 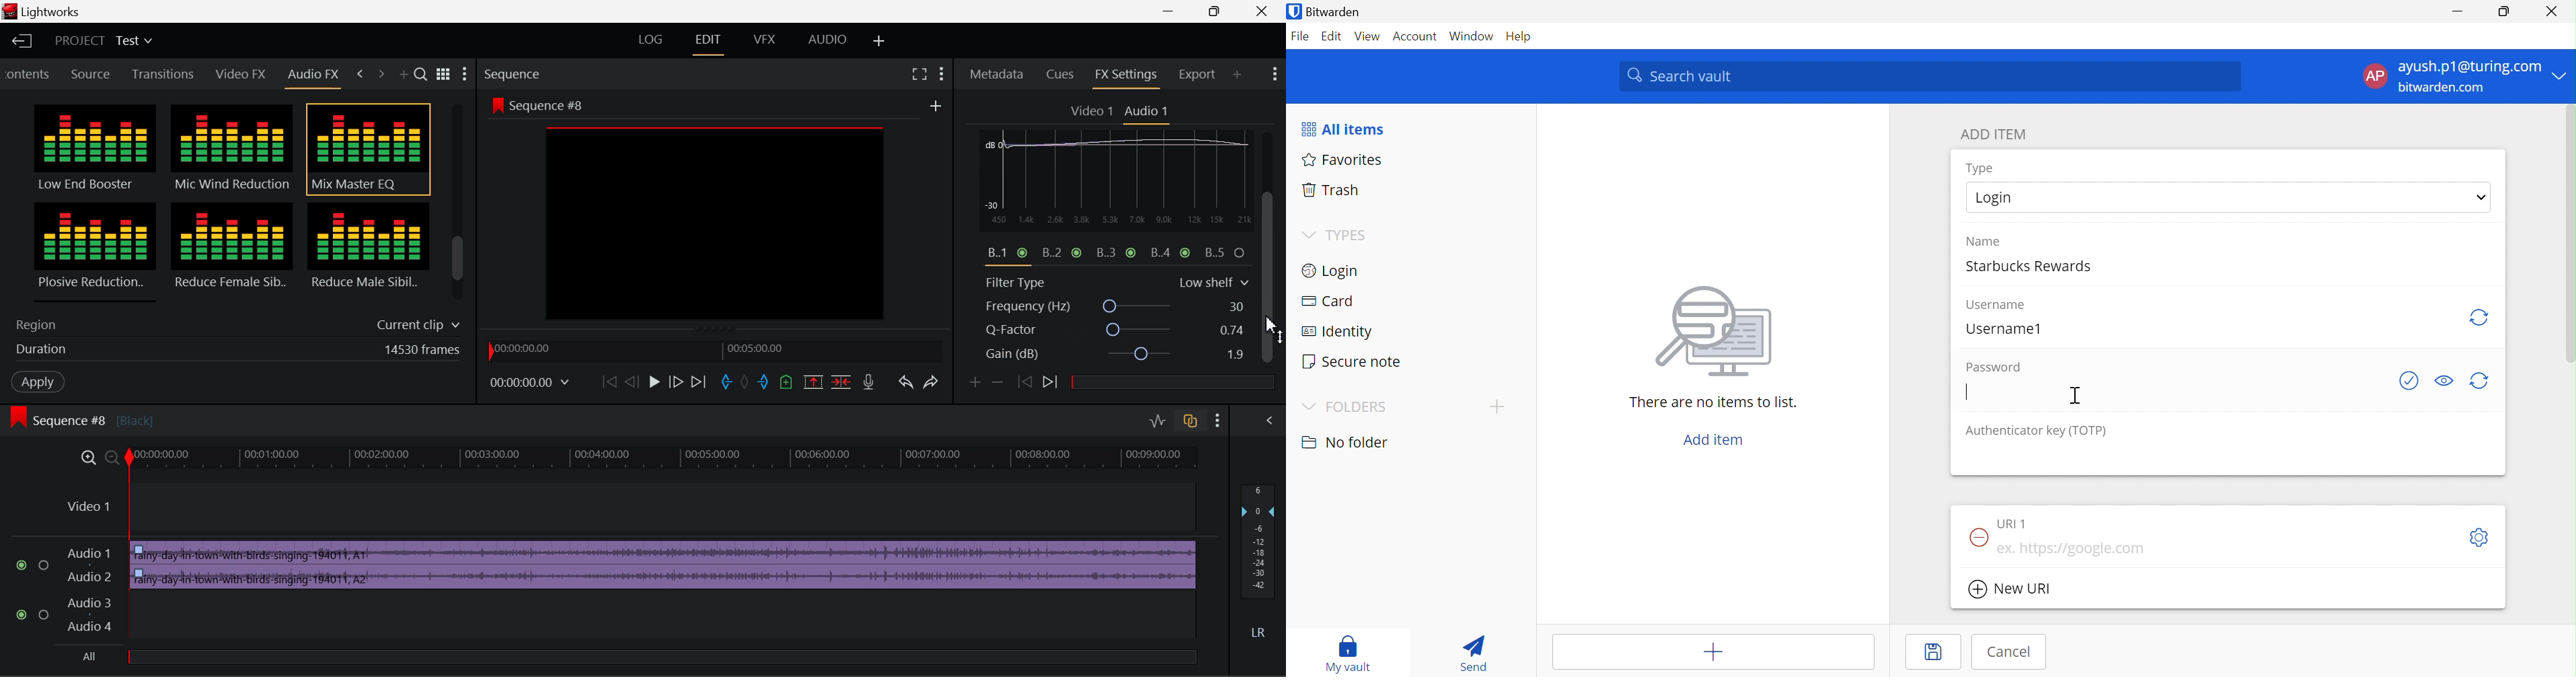 What do you see at coordinates (1327, 11) in the screenshot?
I see `Bitwarden` at bounding box center [1327, 11].